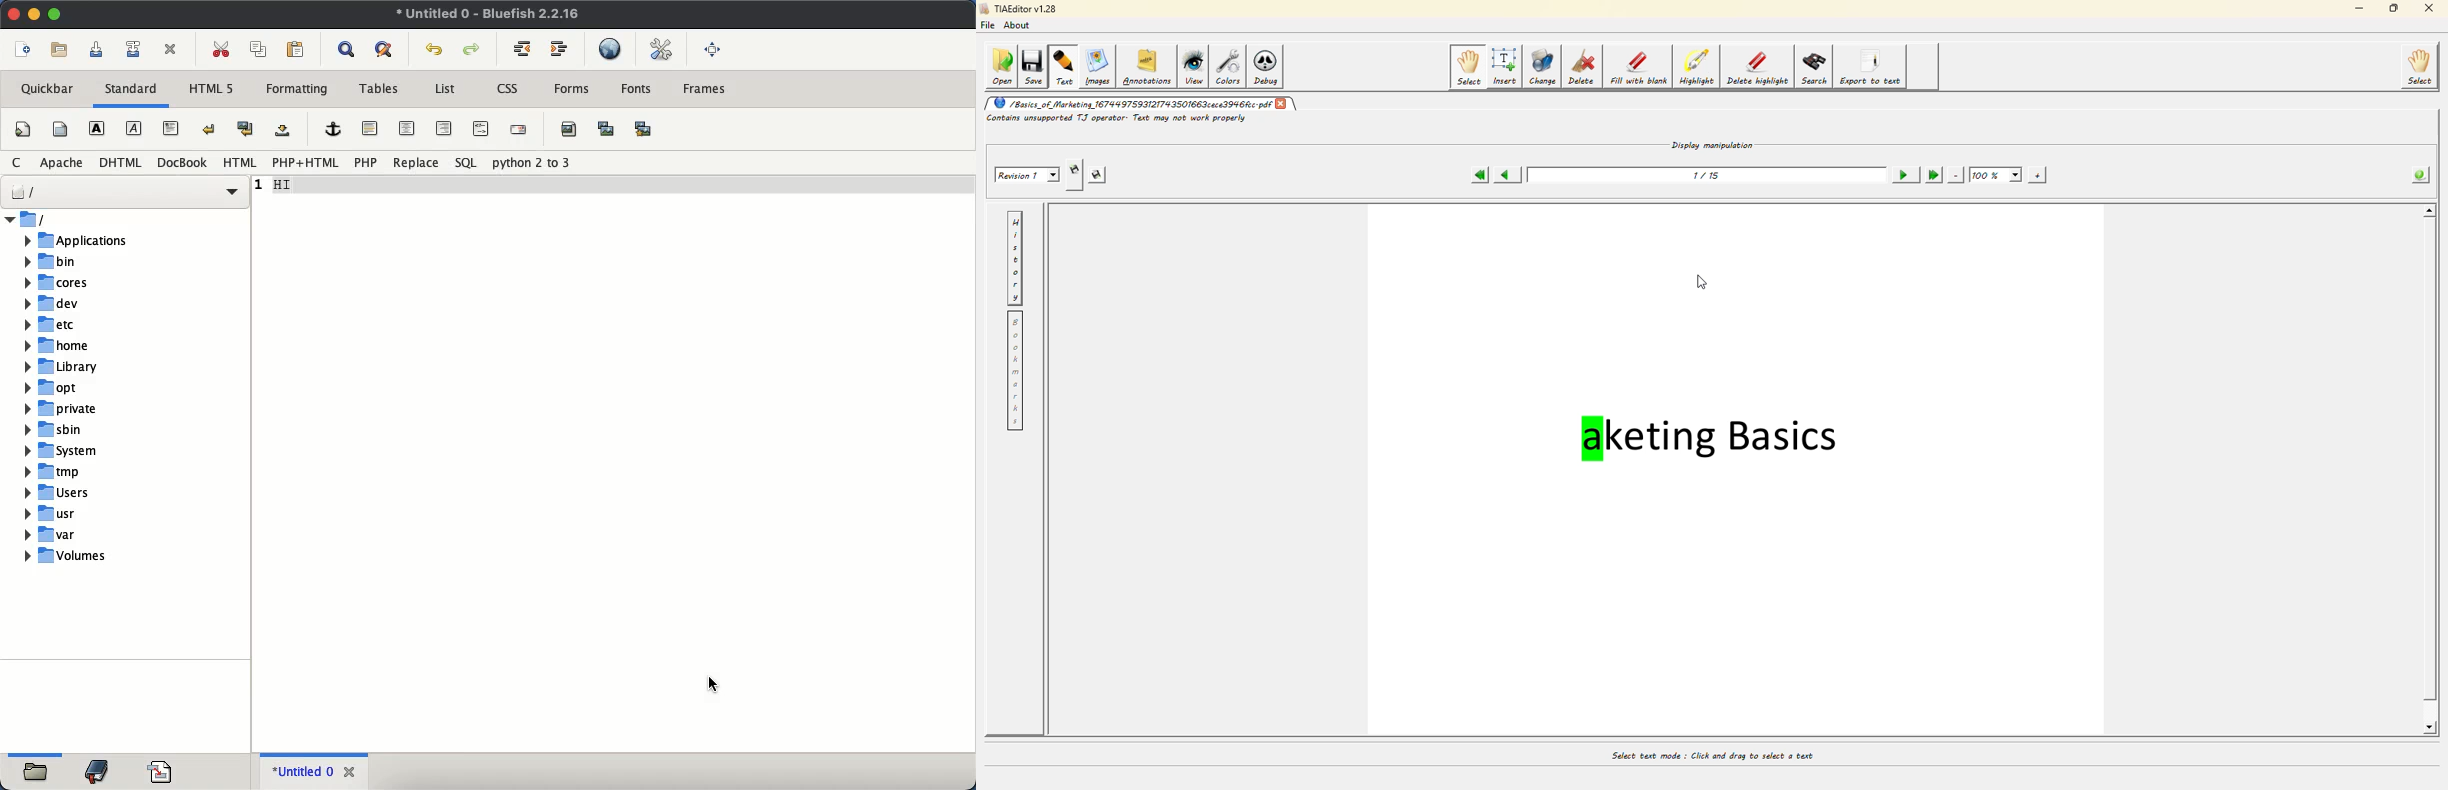  Describe the element at coordinates (407, 129) in the screenshot. I see `center` at that location.